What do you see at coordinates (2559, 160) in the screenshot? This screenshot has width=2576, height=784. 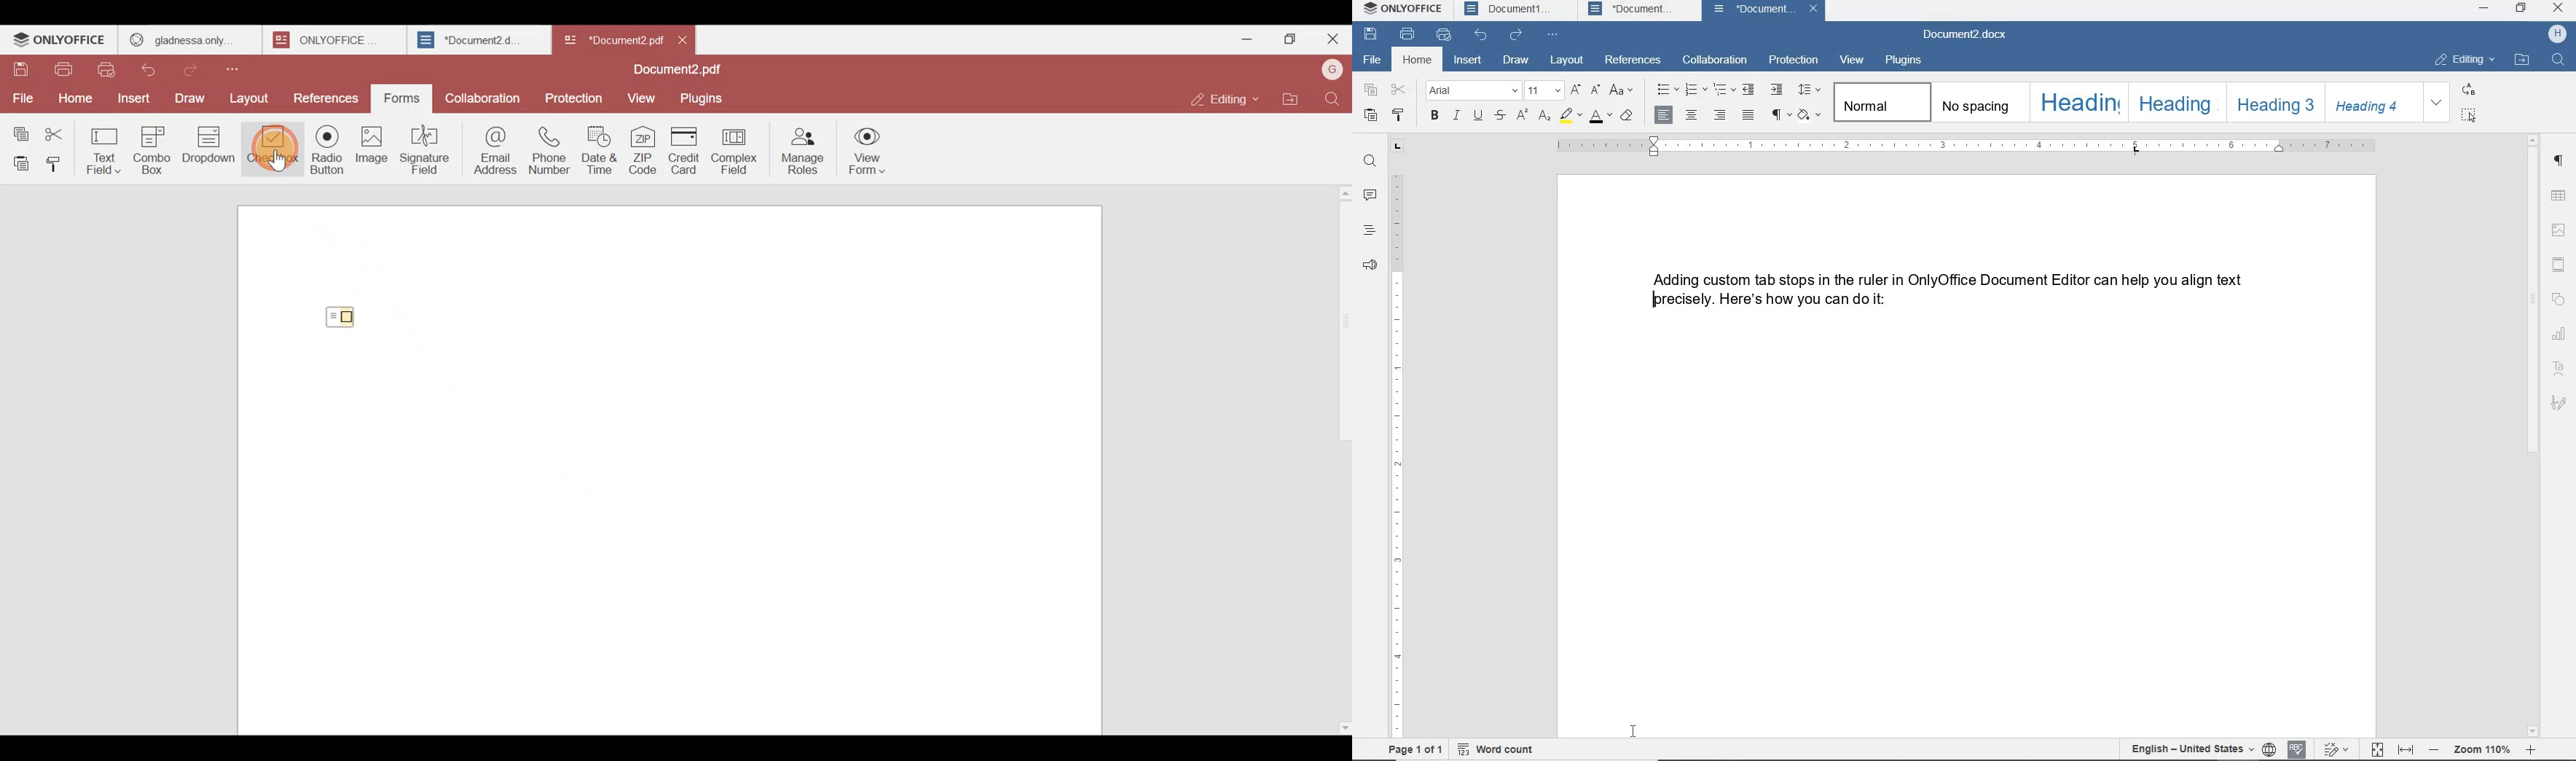 I see `paragraph settings` at bounding box center [2559, 160].